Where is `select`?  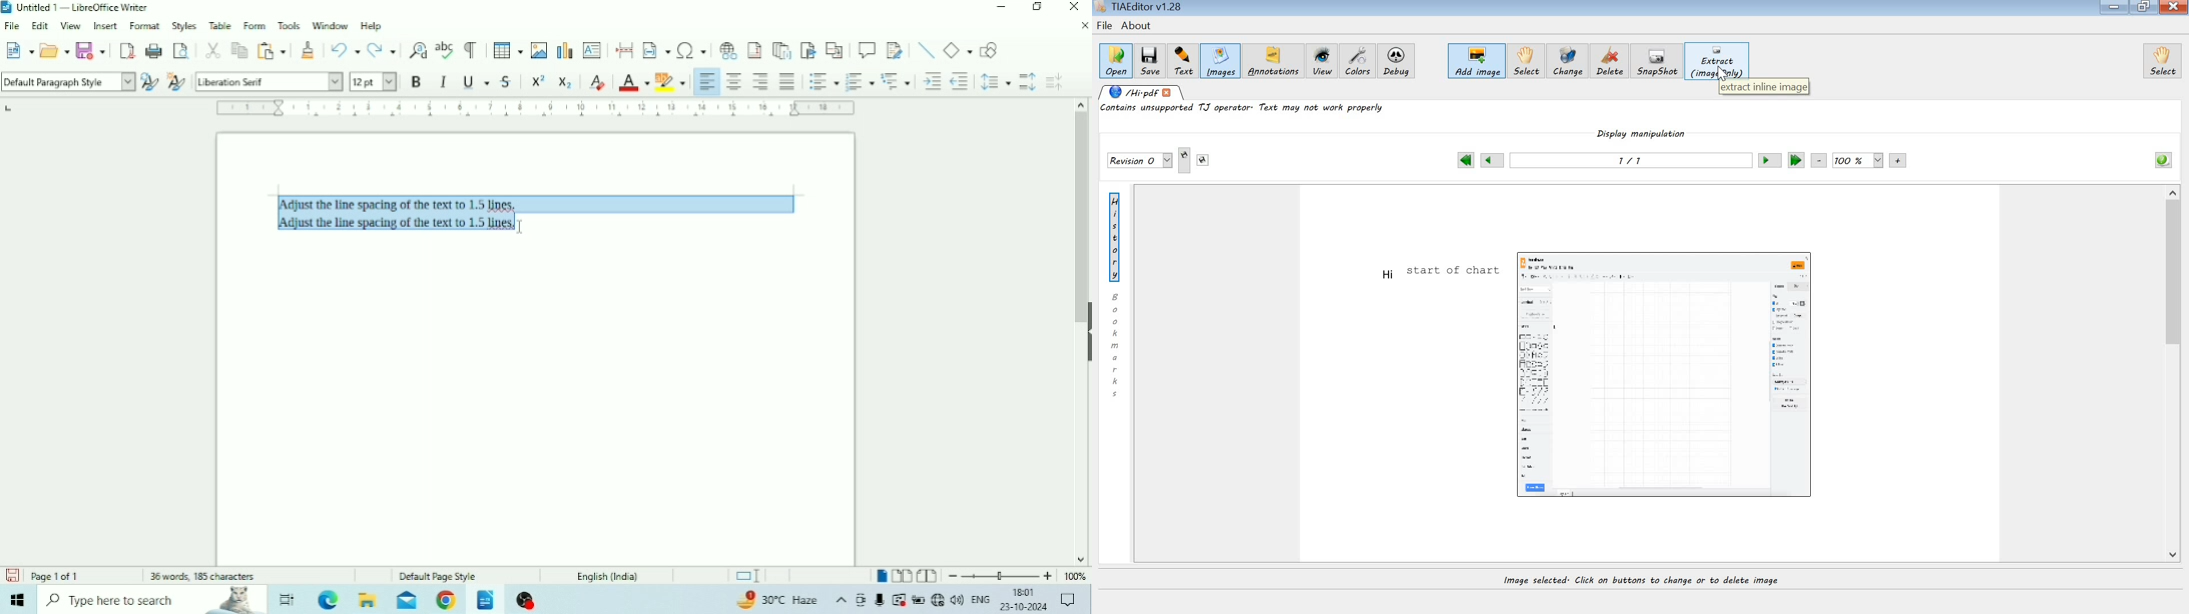
select is located at coordinates (1526, 62).